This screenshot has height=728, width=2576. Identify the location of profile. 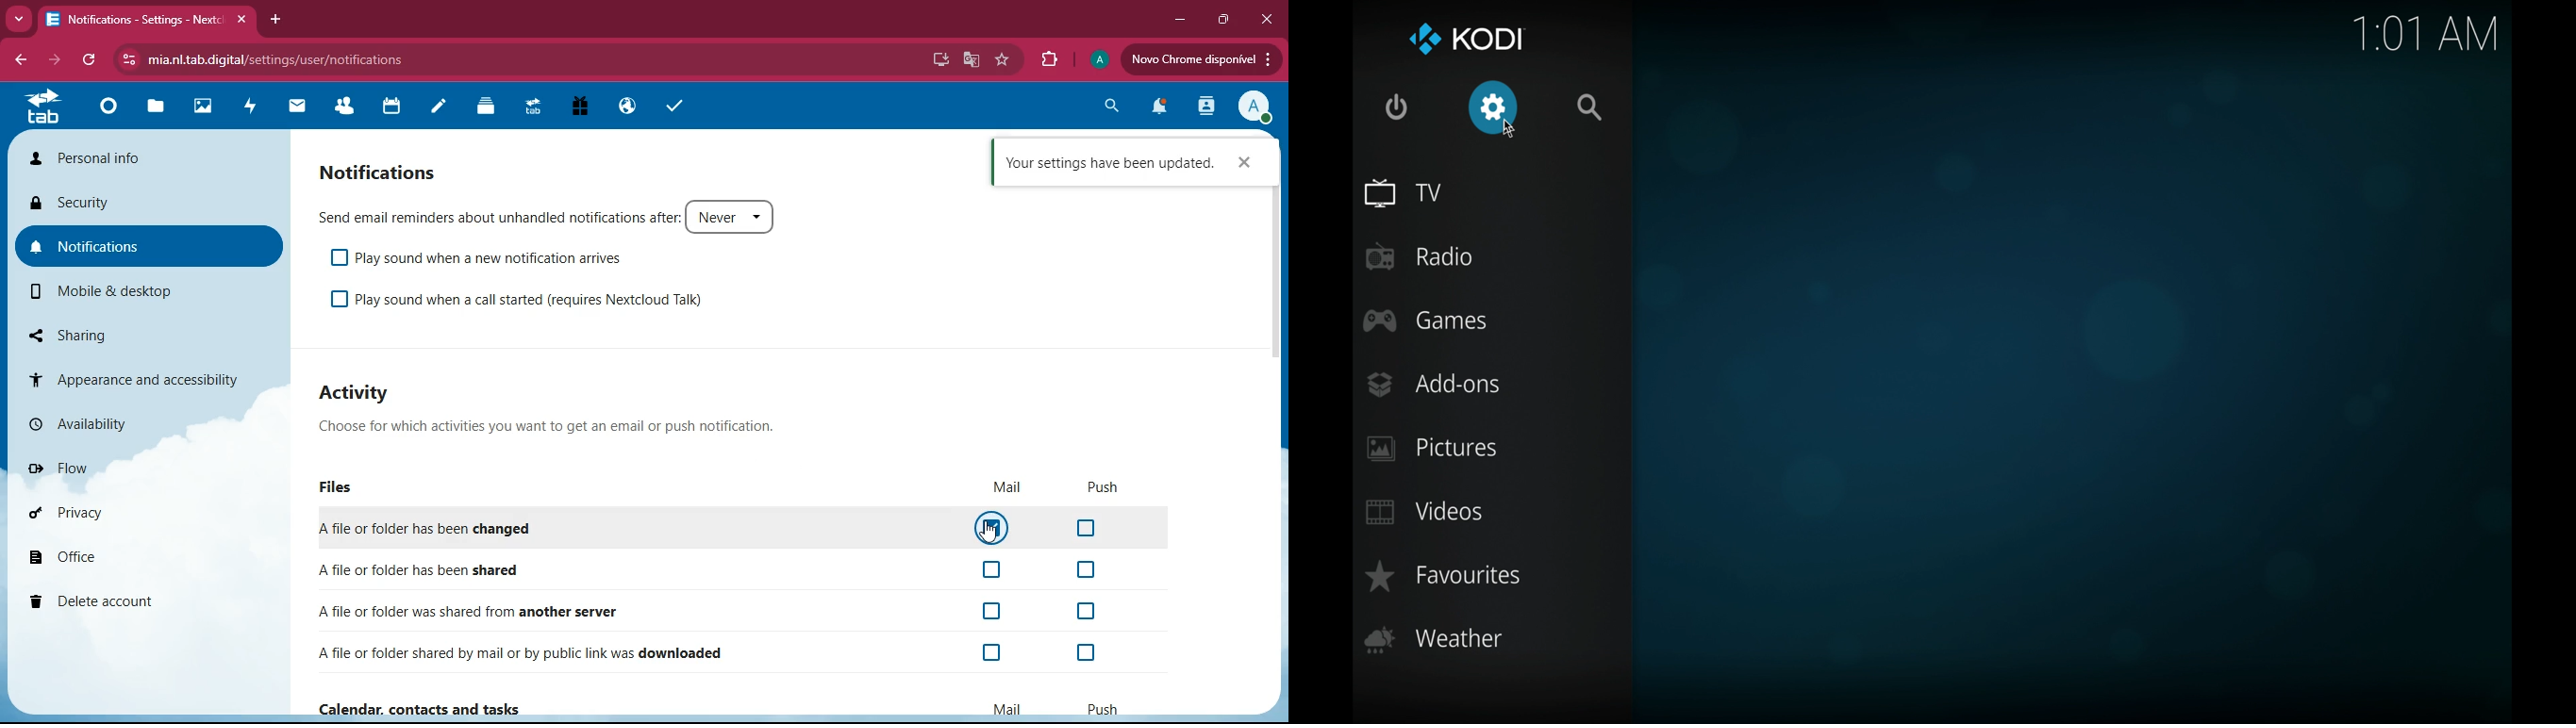
(1252, 106).